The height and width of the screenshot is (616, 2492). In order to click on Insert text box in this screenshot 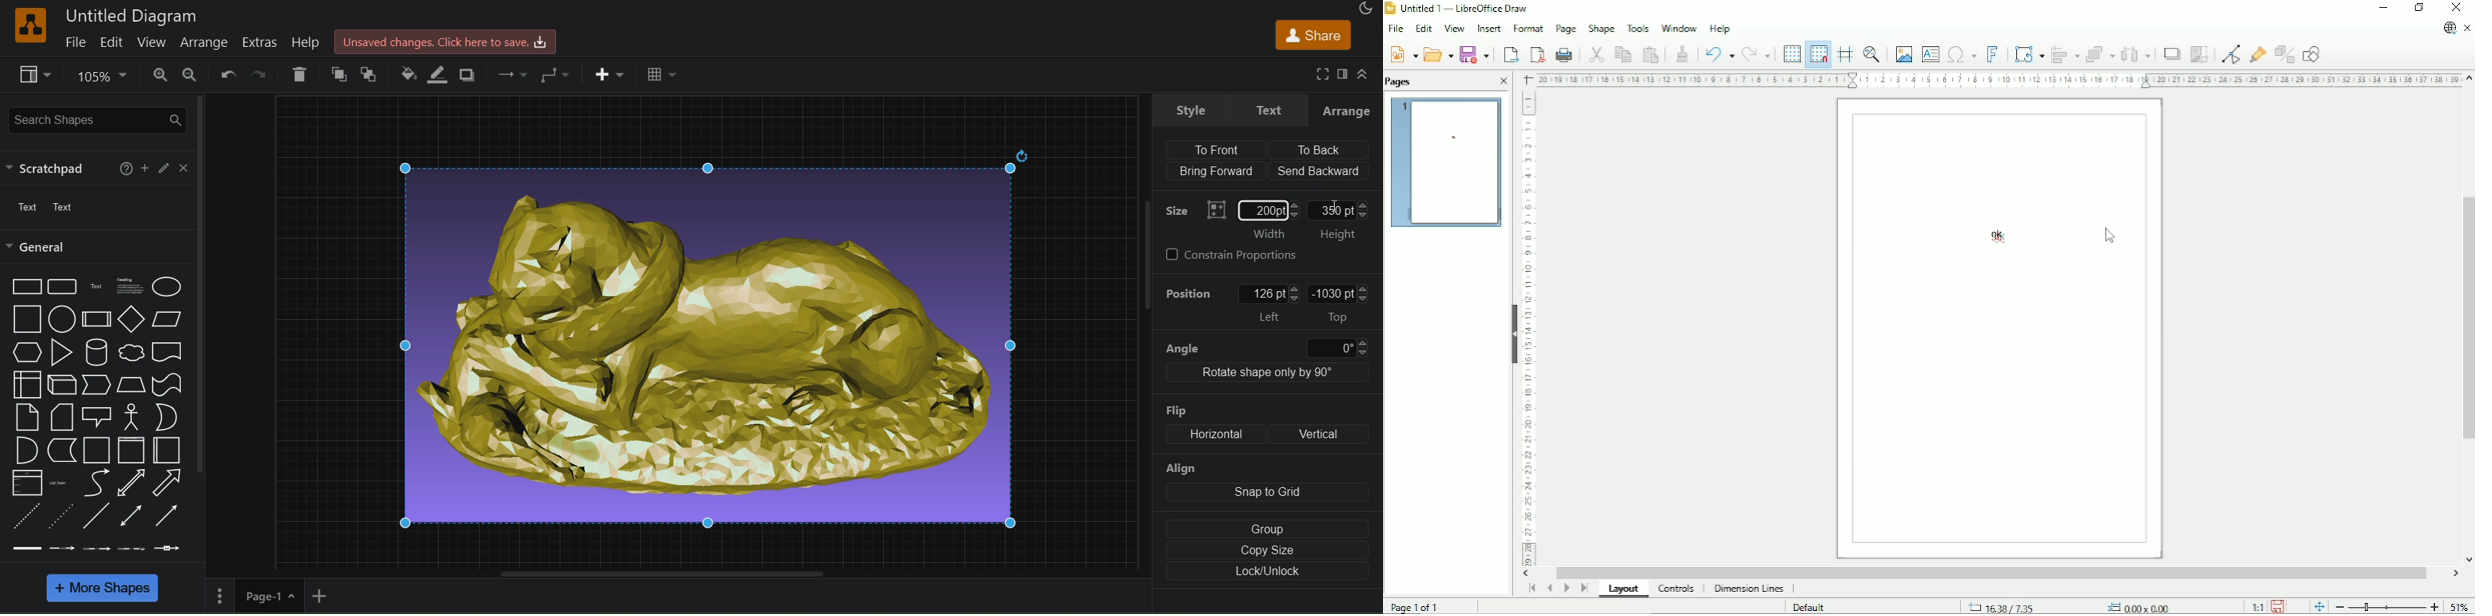, I will do `click(1930, 53)`.